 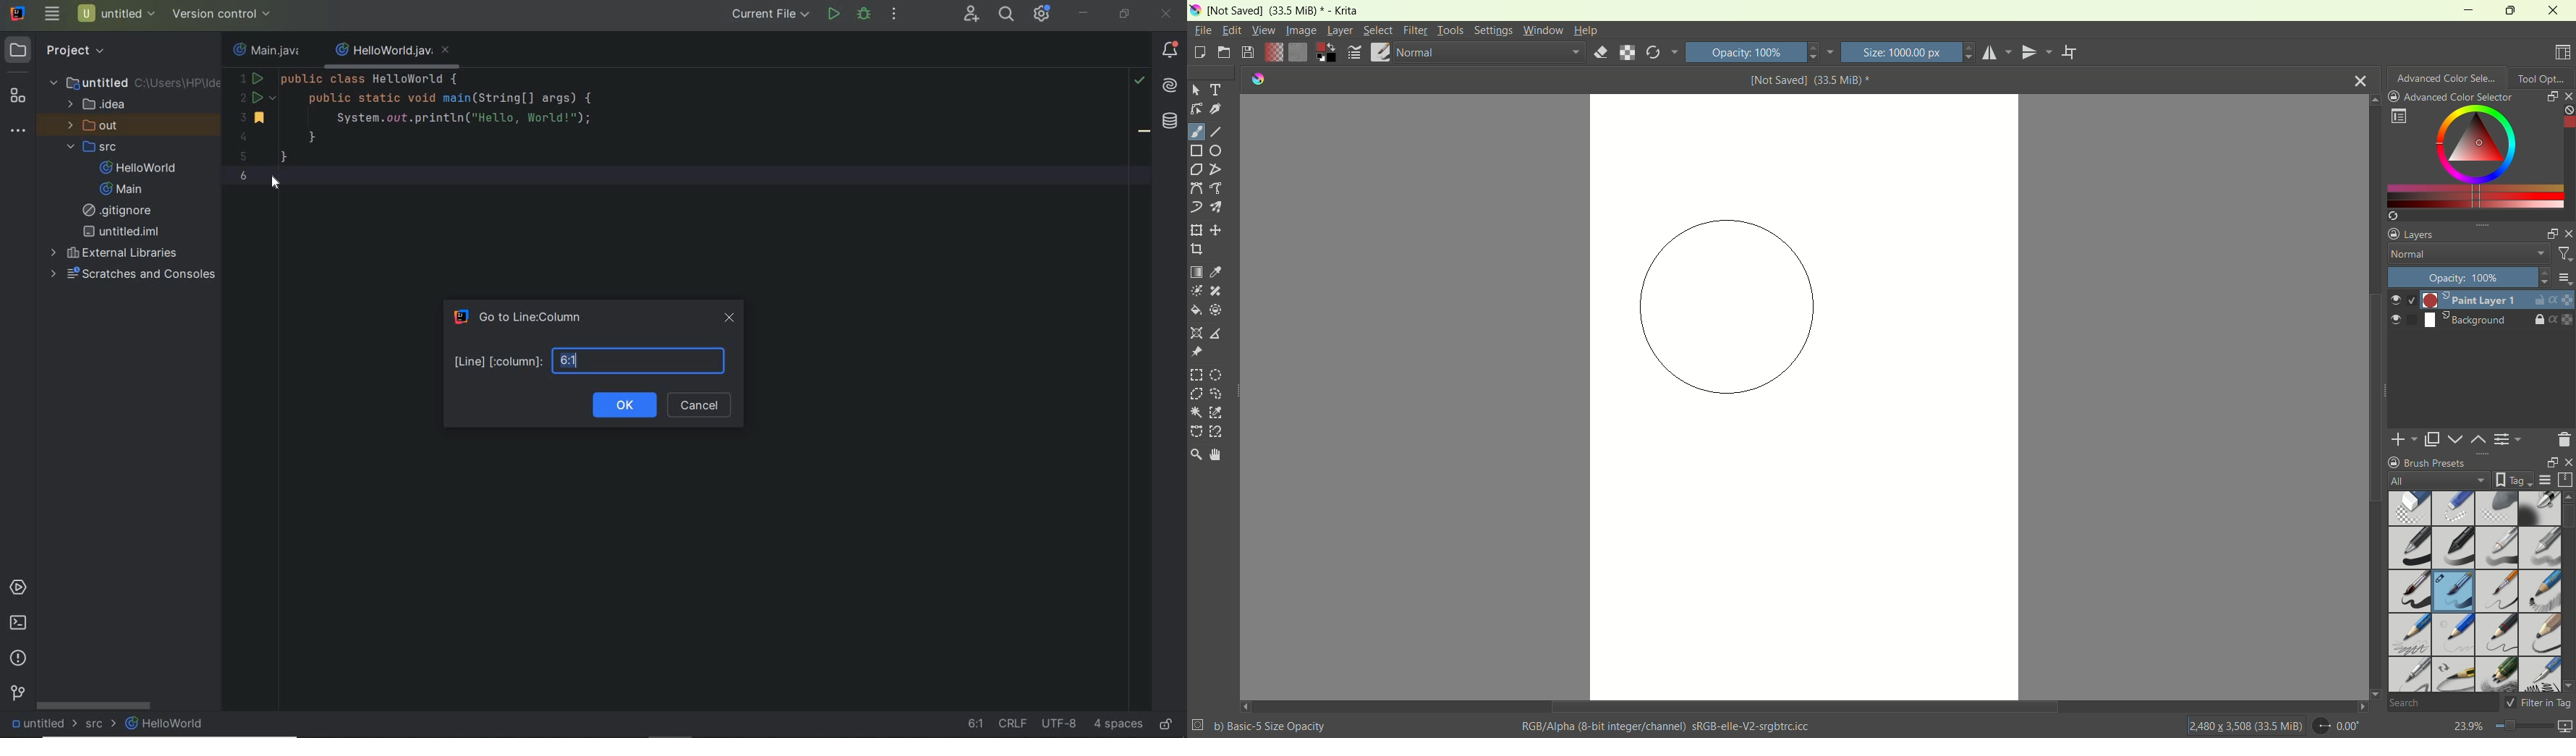 I want to click on float docker, so click(x=2551, y=96).